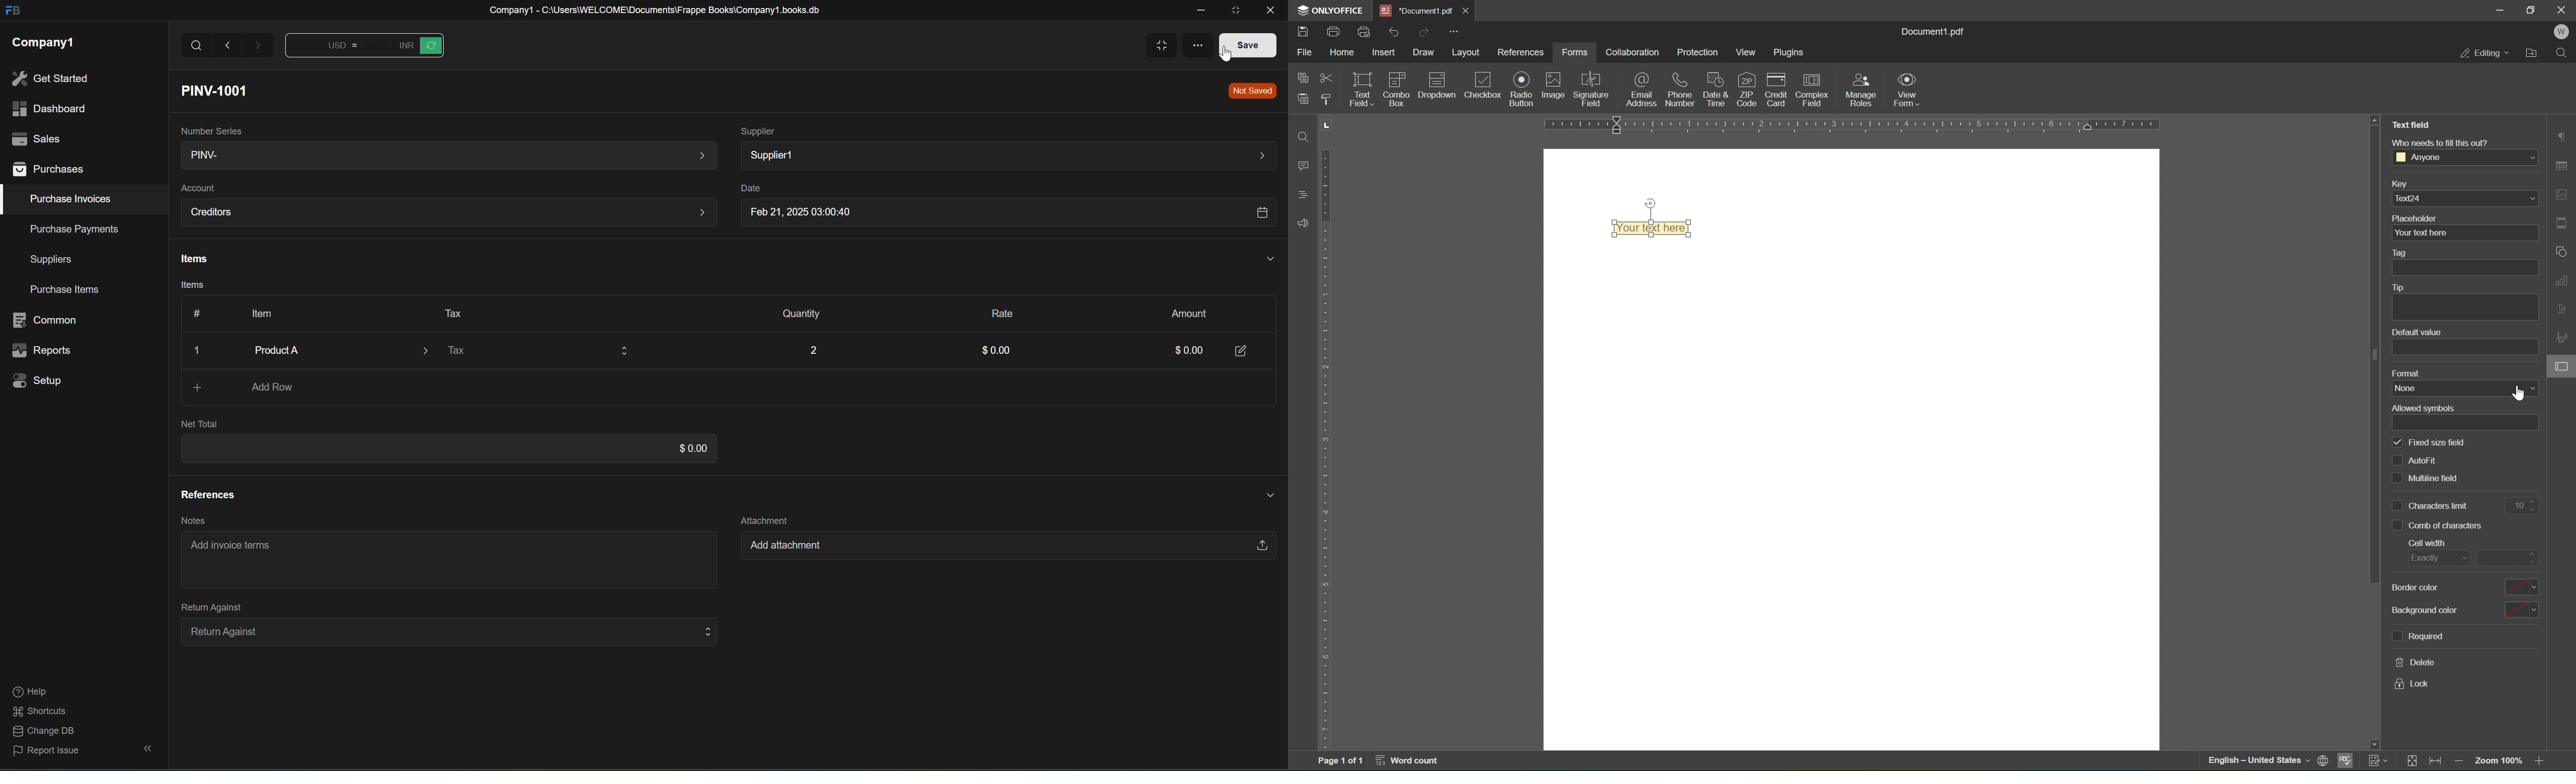  What do you see at coordinates (2532, 9) in the screenshot?
I see `restore down` at bounding box center [2532, 9].